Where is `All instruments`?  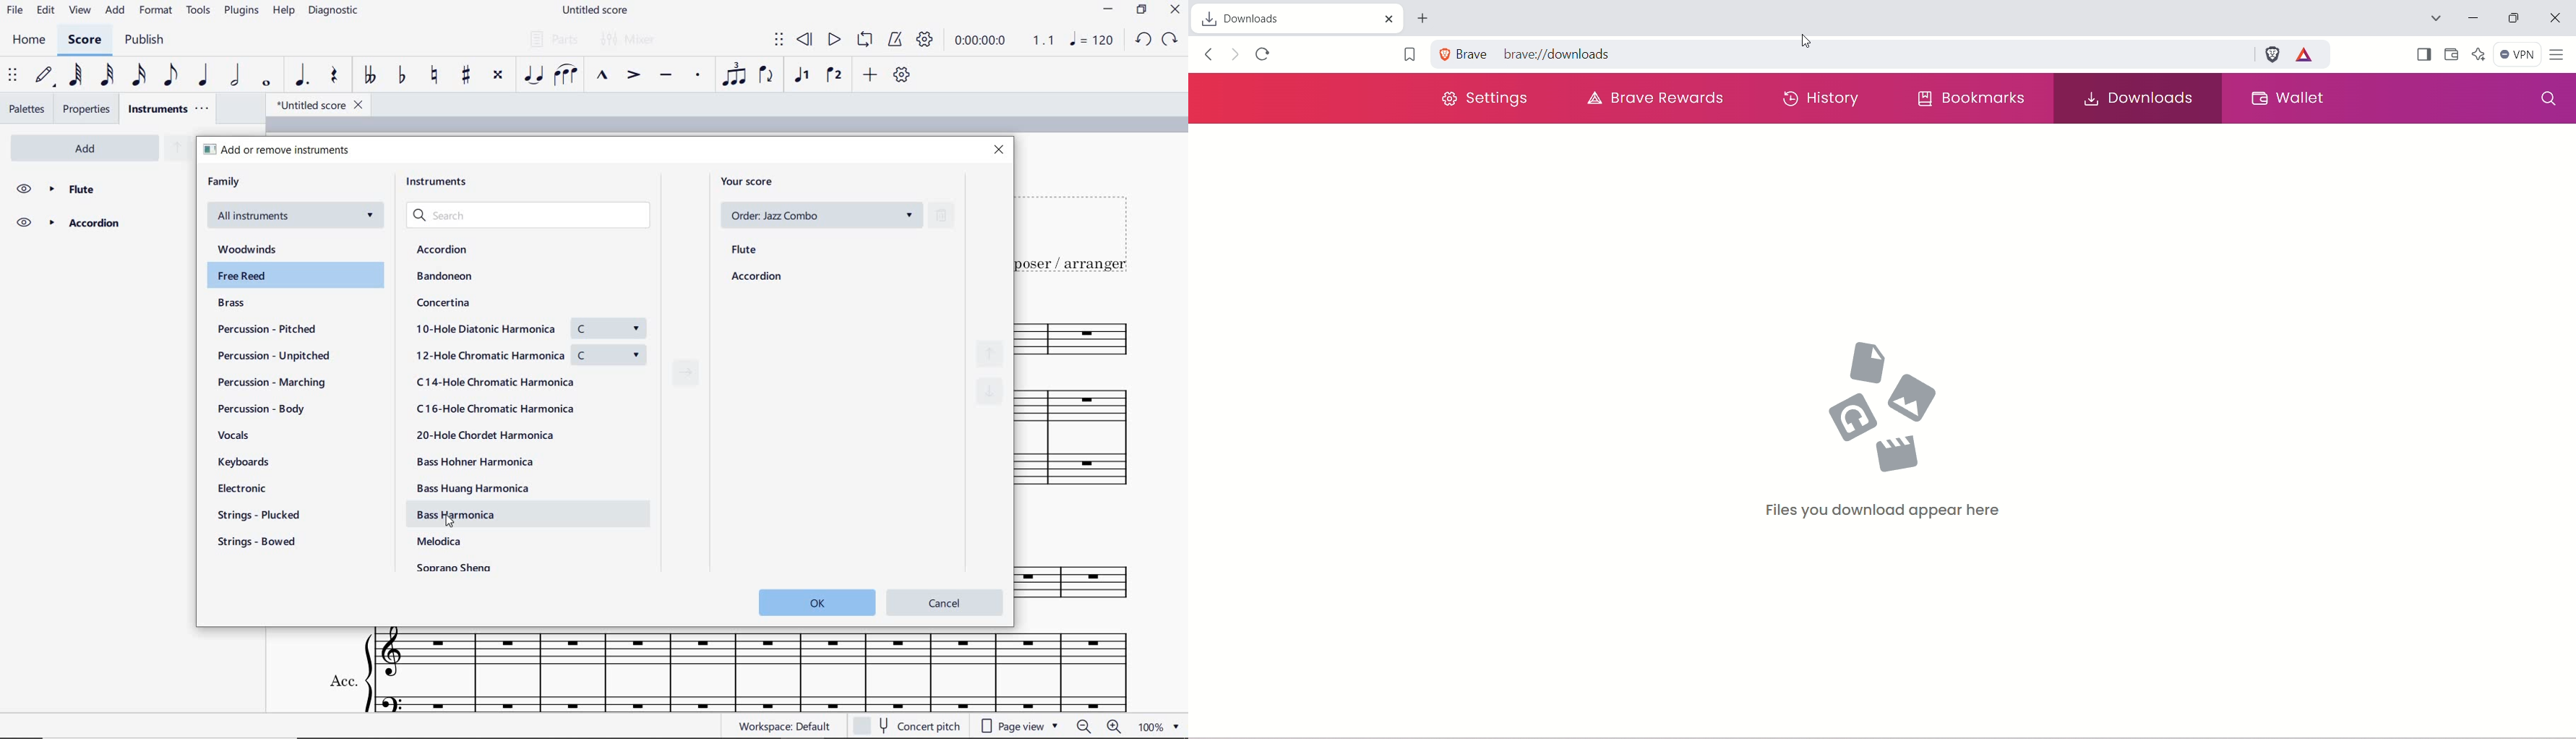 All instruments is located at coordinates (297, 219).